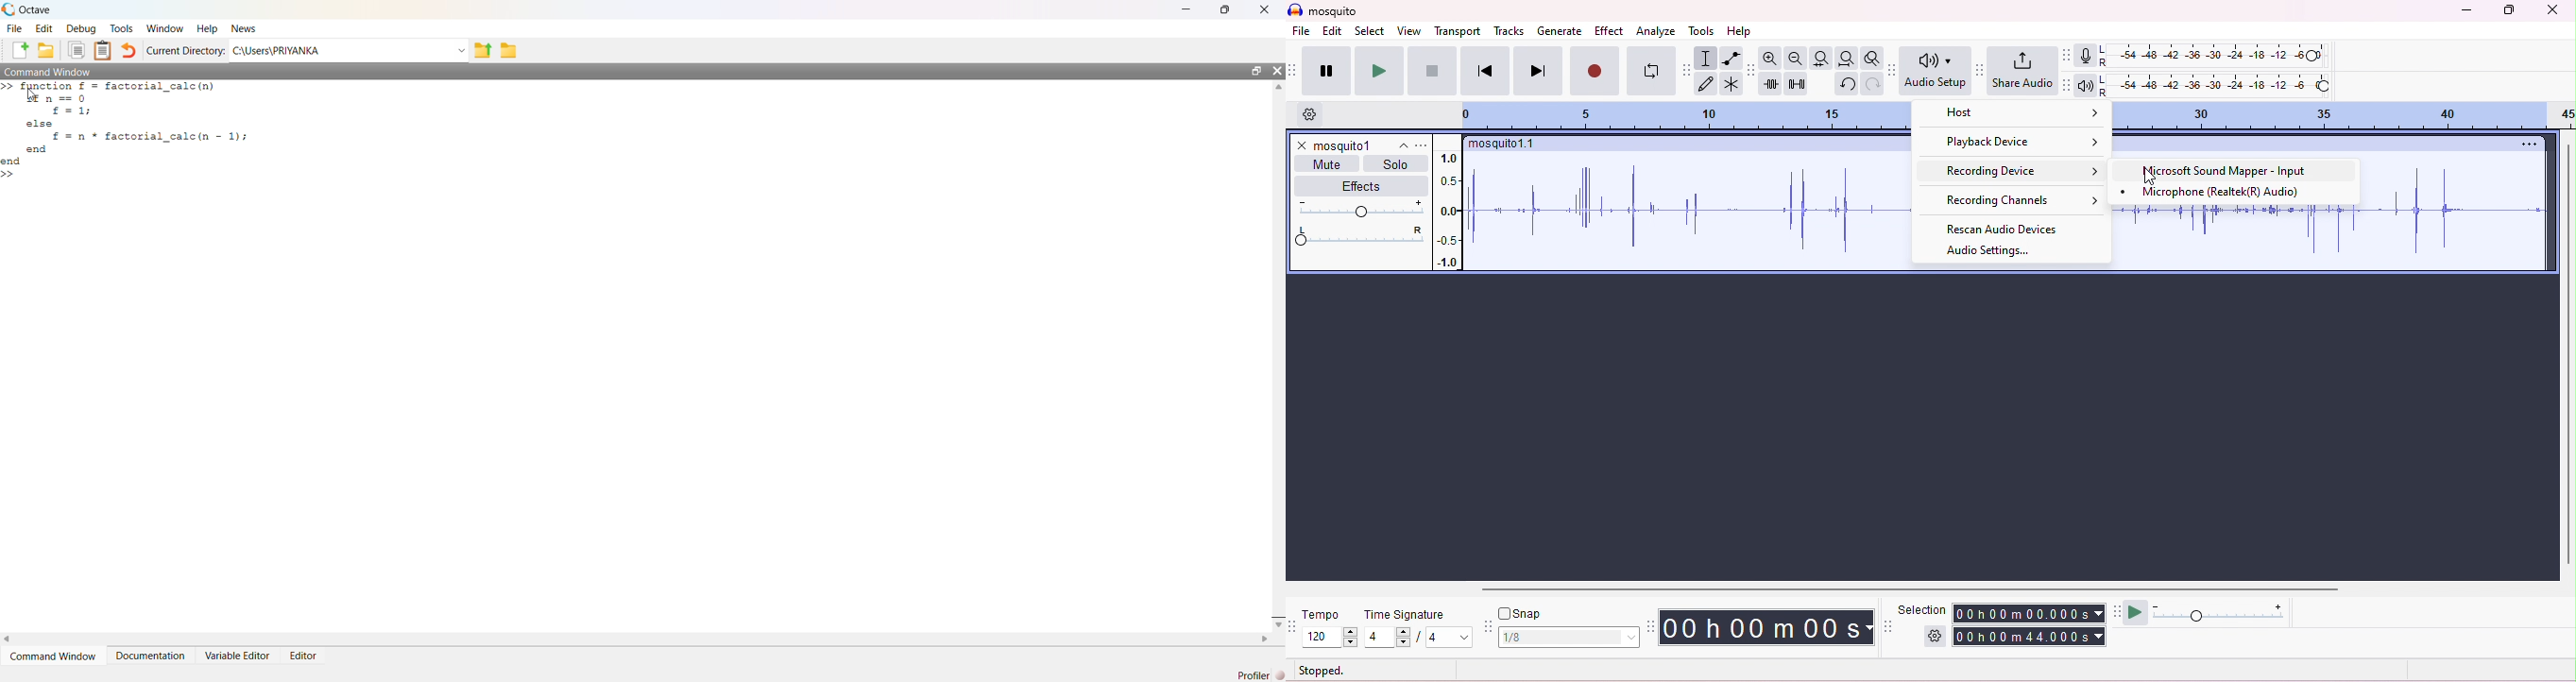 This screenshot has height=700, width=2576. Describe the element at coordinates (1260, 674) in the screenshot. I see `Profiler` at that location.